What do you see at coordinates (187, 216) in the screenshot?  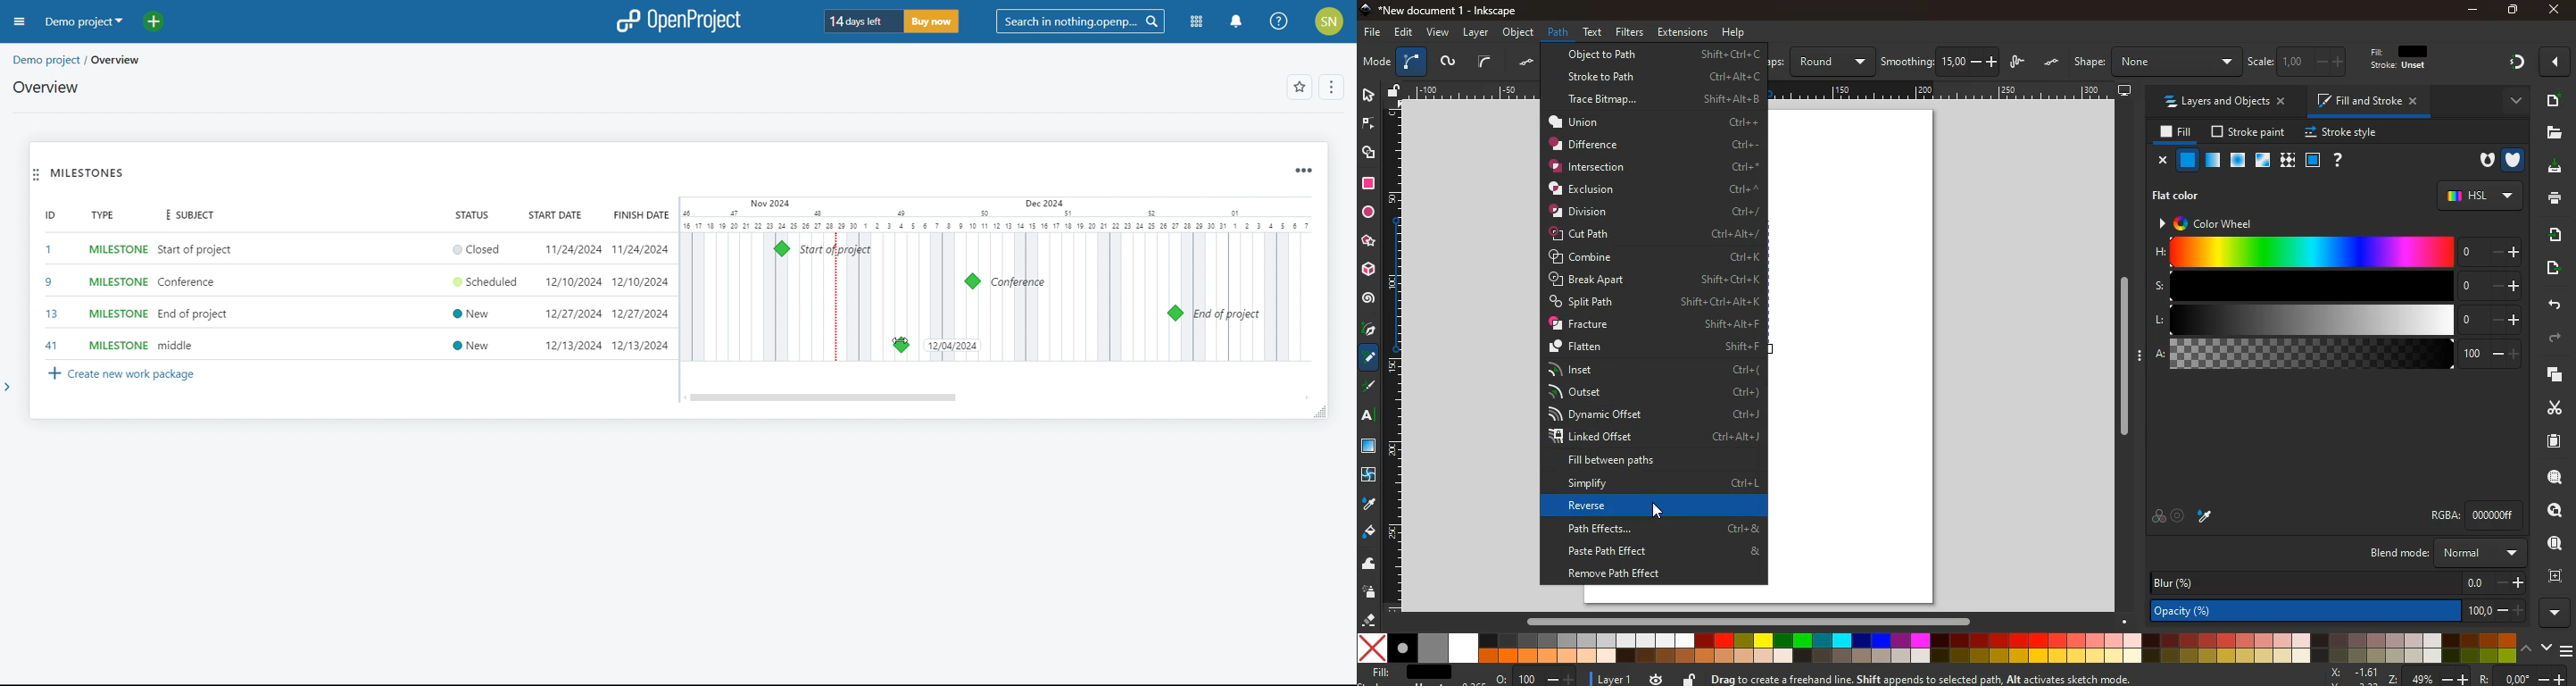 I see `subject` at bounding box center [187, 216].